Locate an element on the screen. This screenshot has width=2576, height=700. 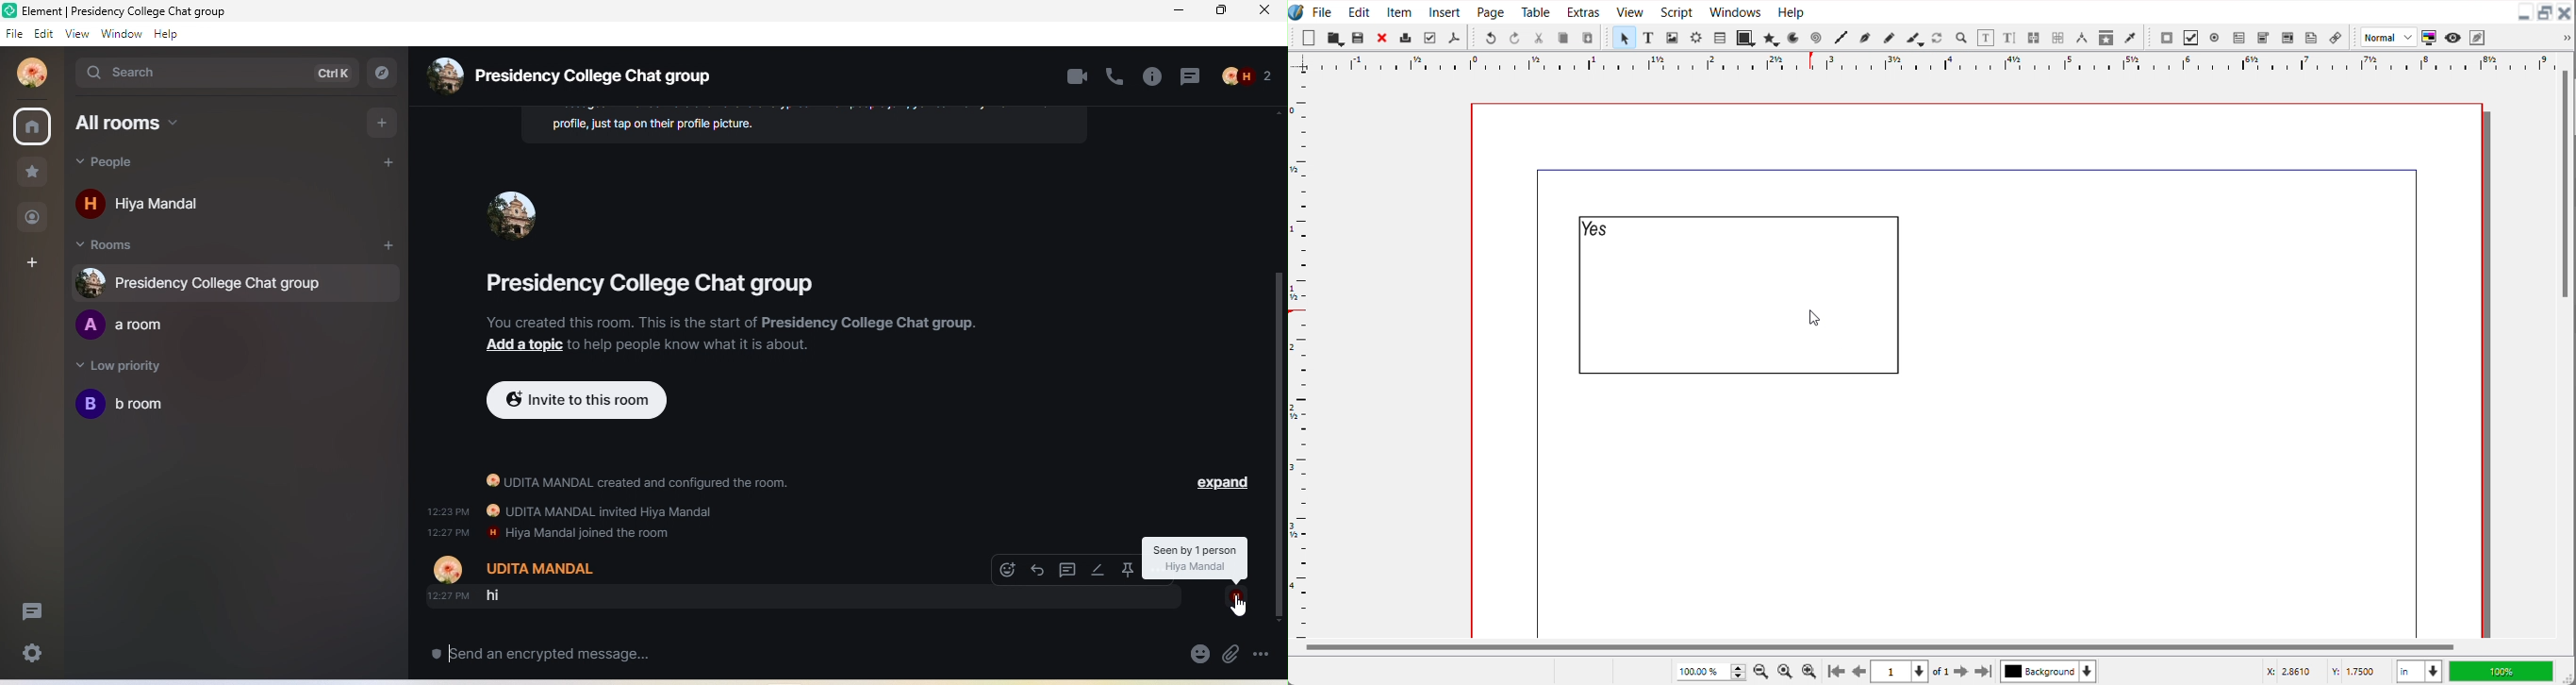
Go to next page is located at coordinates (1952, 672).